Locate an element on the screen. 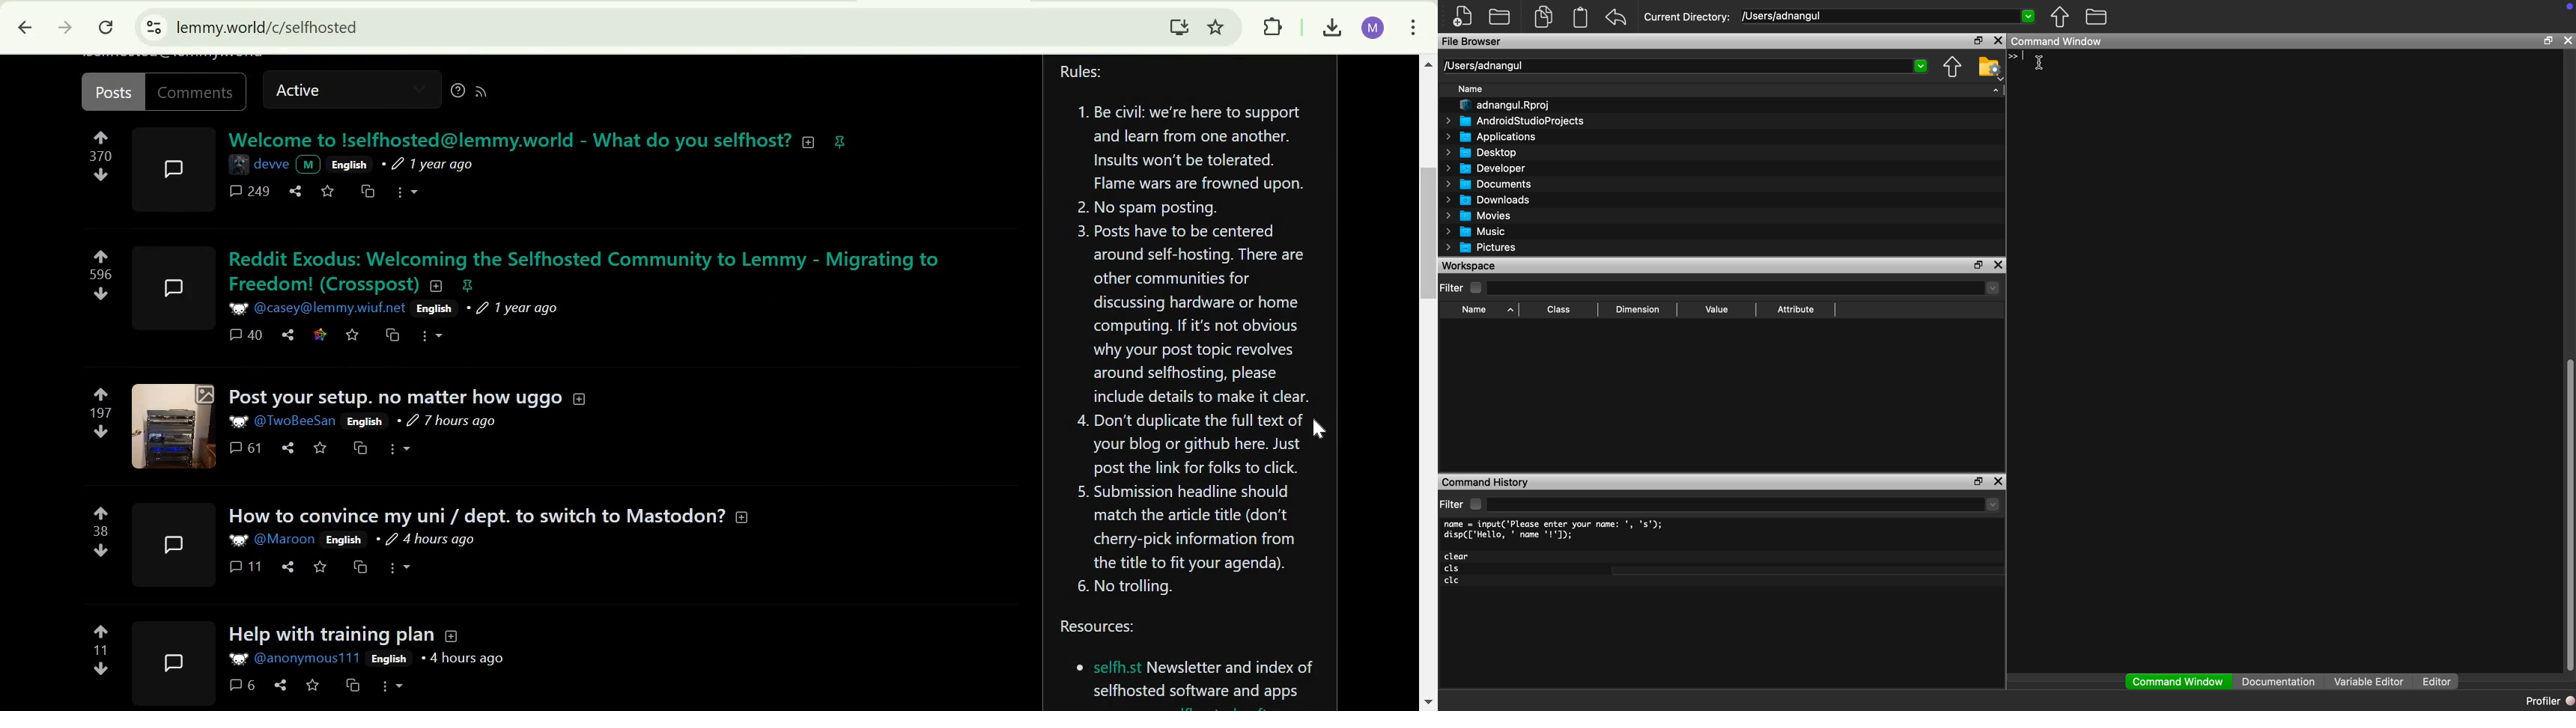 Image resolution: width=2576 pixels, height=728 pixels. Command Window is located at coordinates (2056, 41).